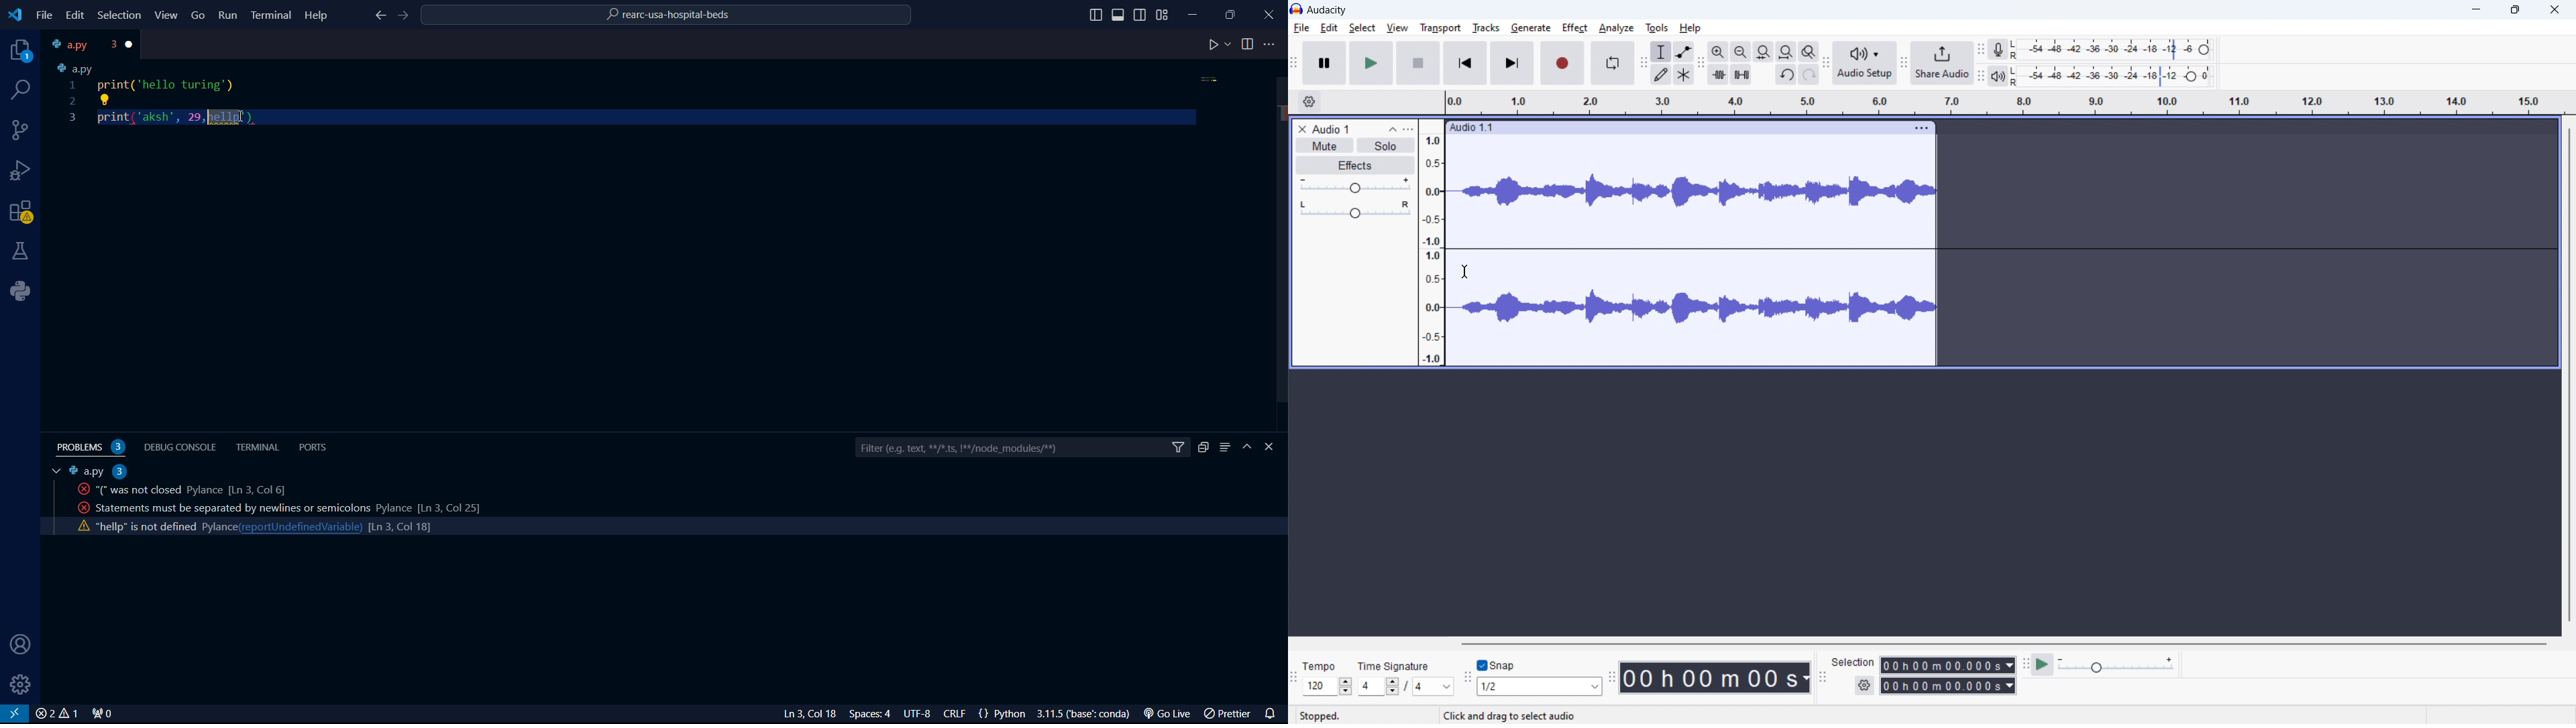 This screenshot has width=2576, height=728. What do you see at coordinates (1430, 243) in the screenshot?
I see `amplitude` at bounding box center [1430, 243].